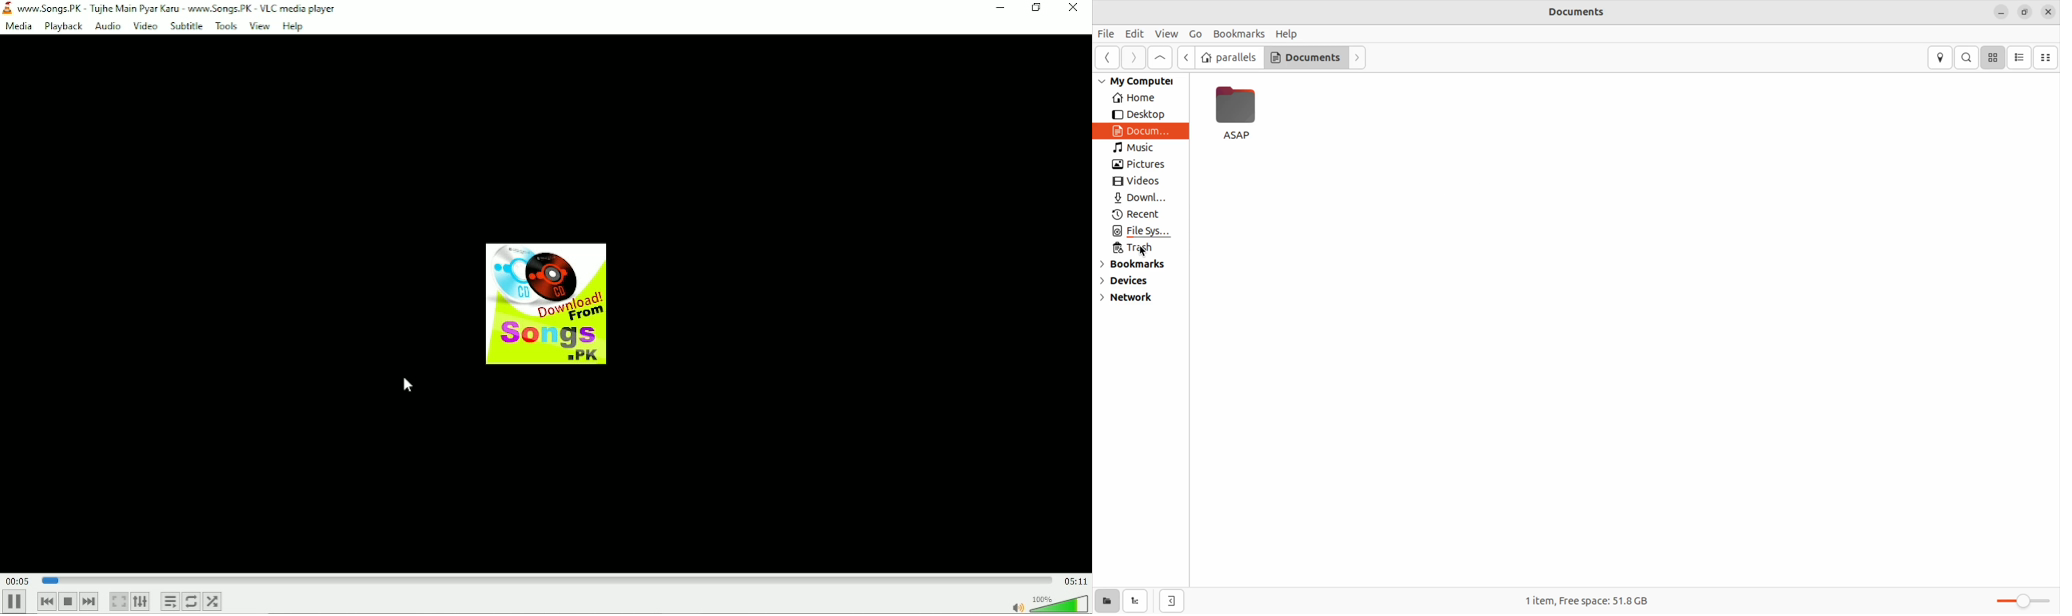  I want to click on Tools, so click(227, 26).